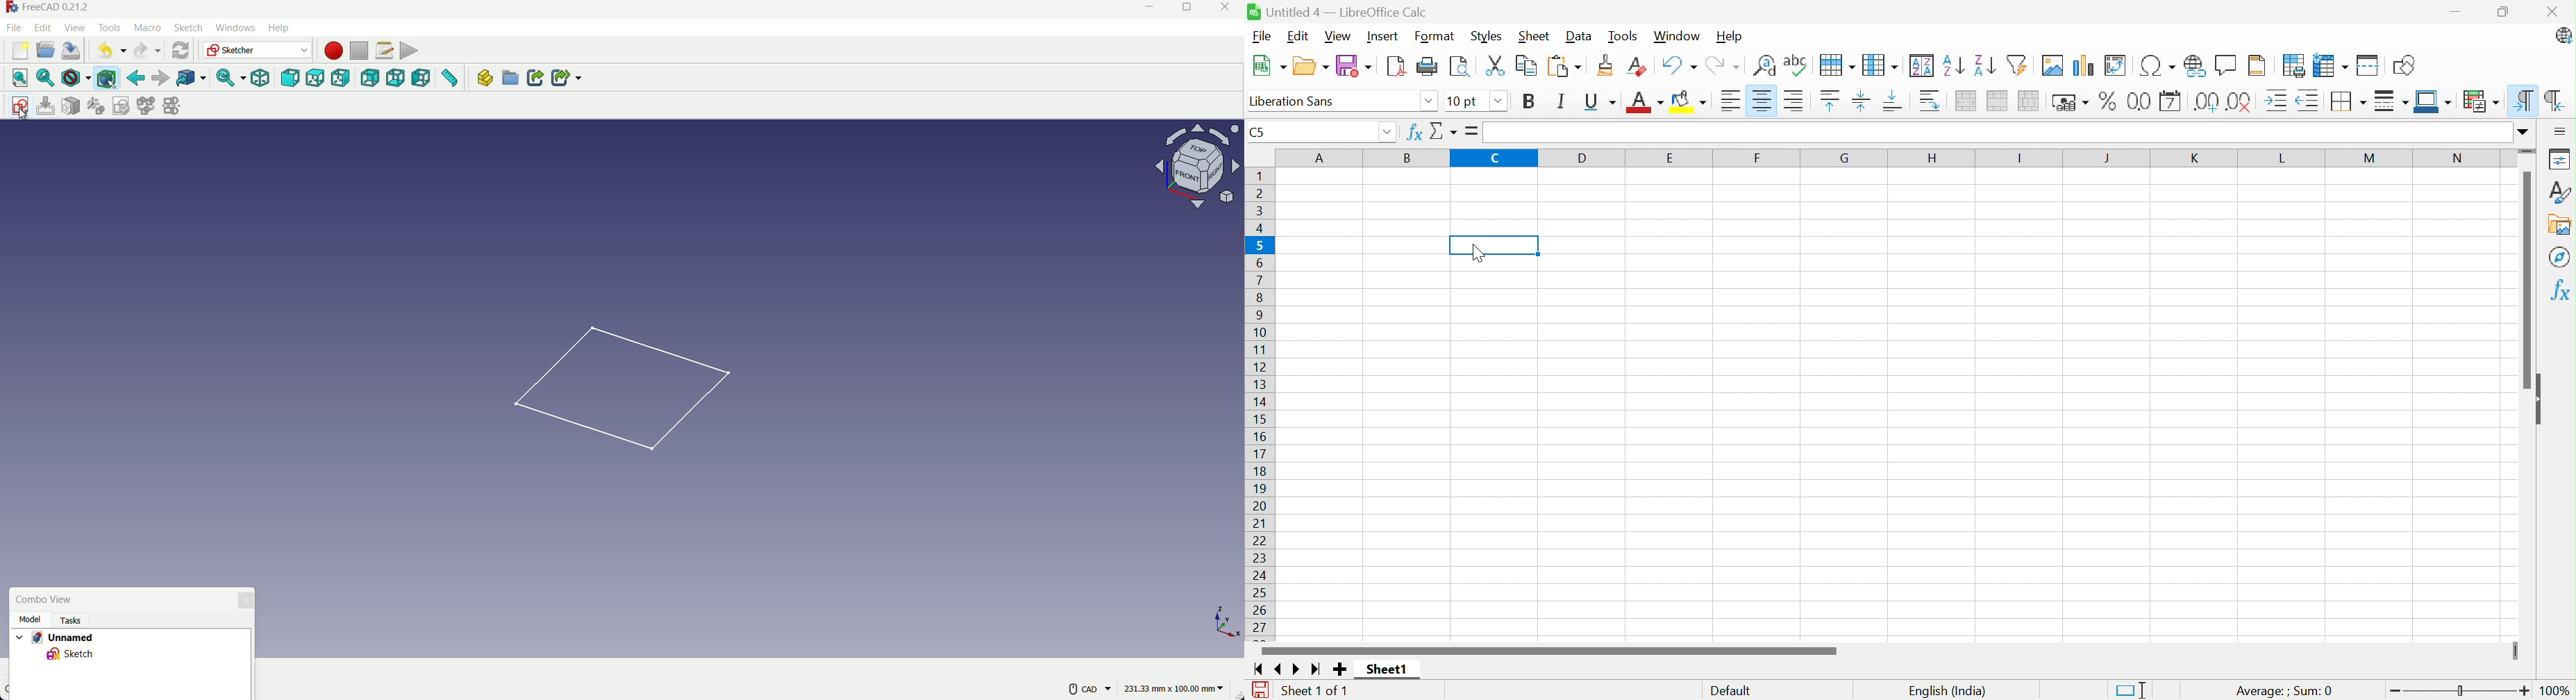 This screenshot has width=2576, height=700. I want to click on Insert Special Characters, so click(2156, 65).